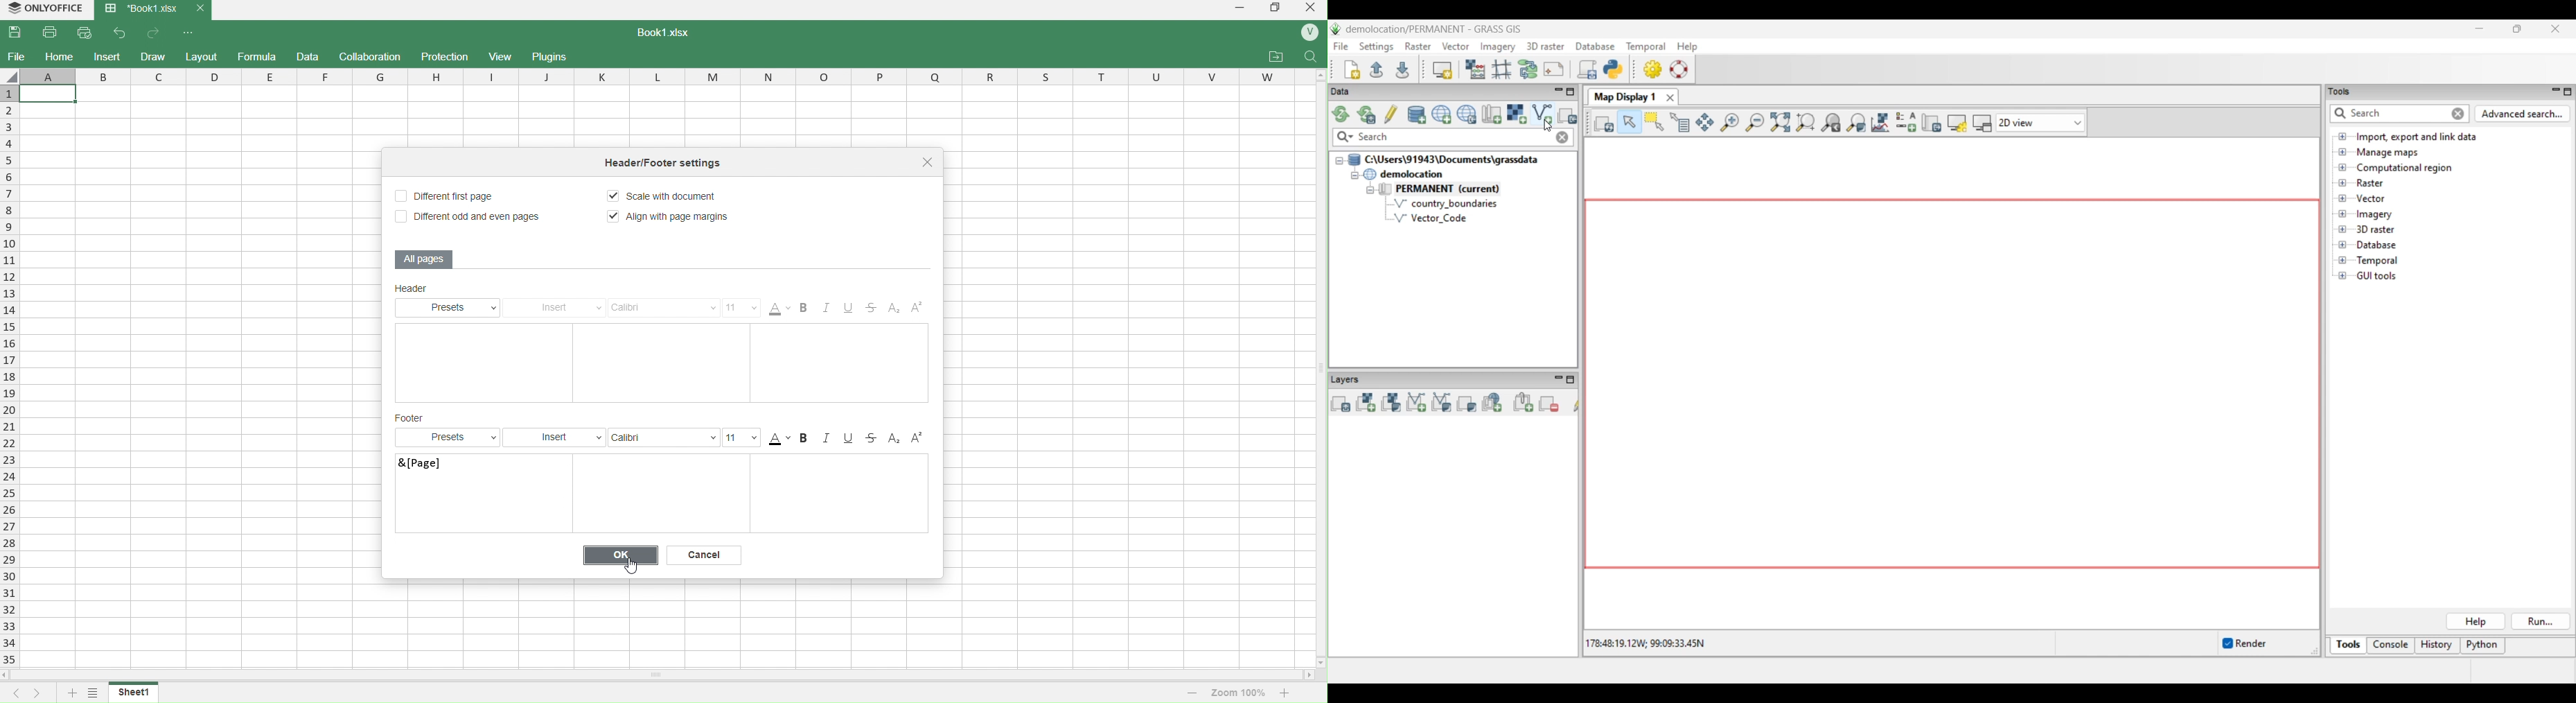 The width and height of the screenshot is (2576, 728). I want to click on Superscript, so click(917, 438).